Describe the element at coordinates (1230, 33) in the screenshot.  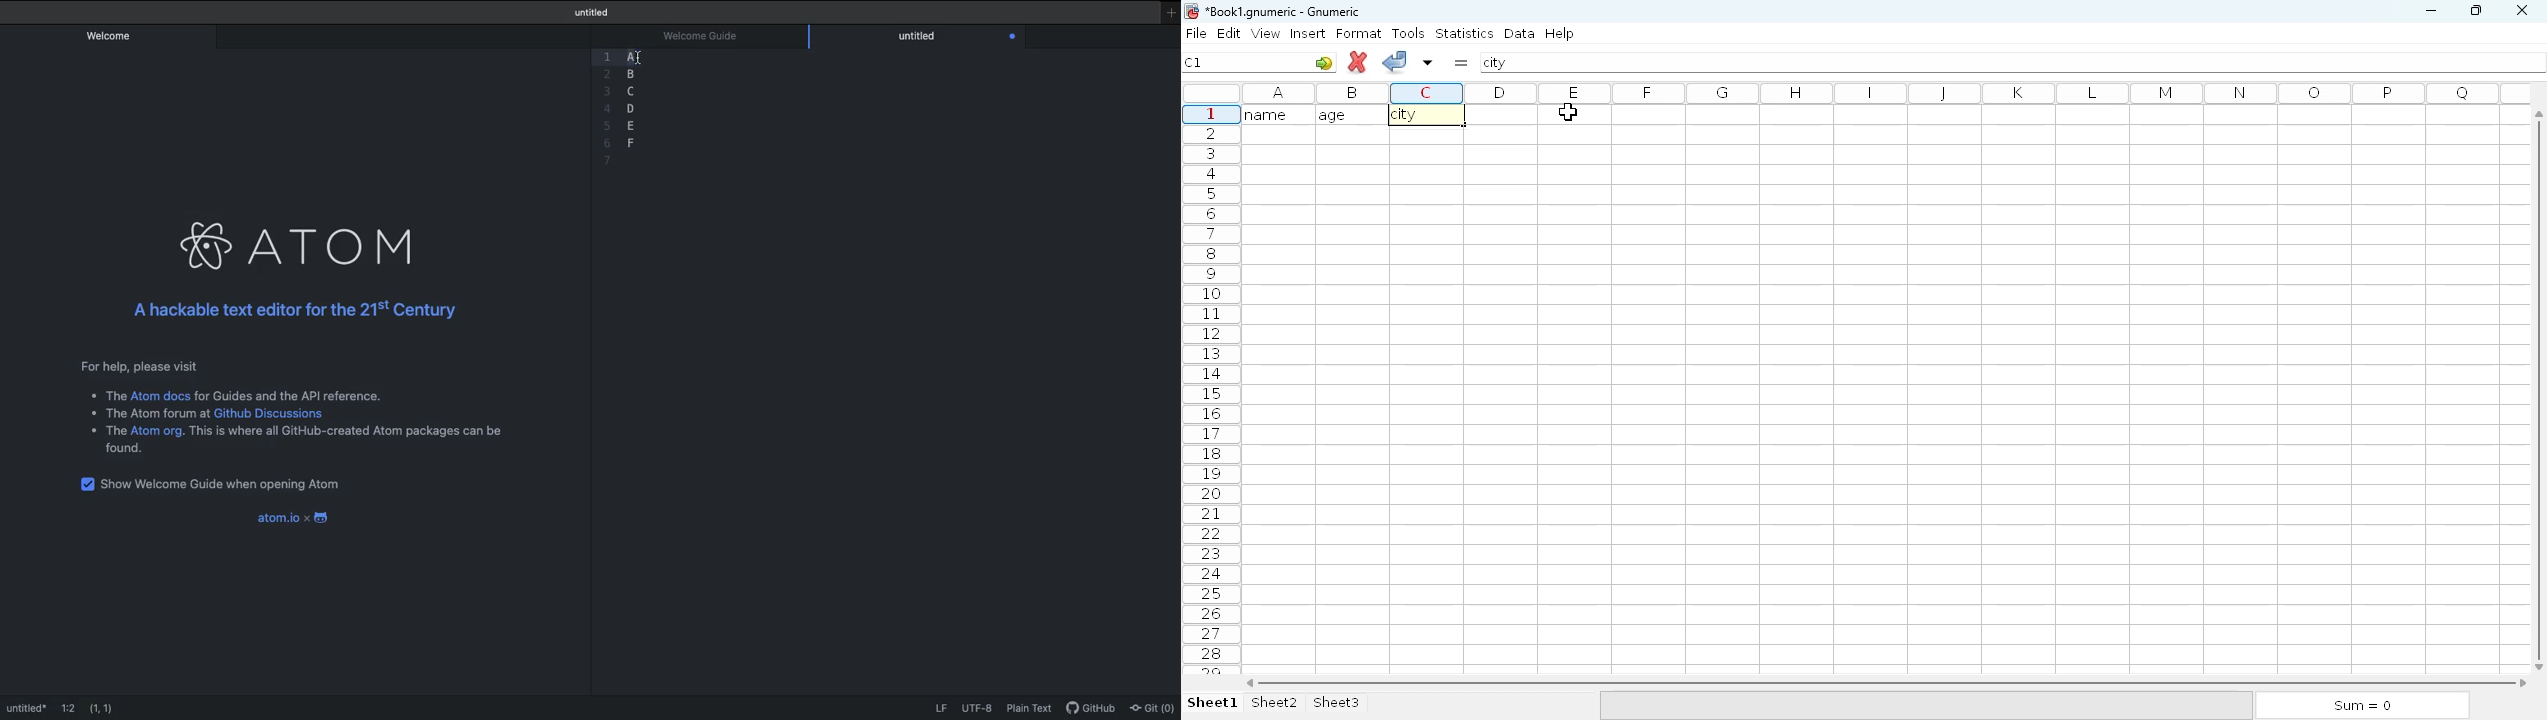
I see `edit` at that location.